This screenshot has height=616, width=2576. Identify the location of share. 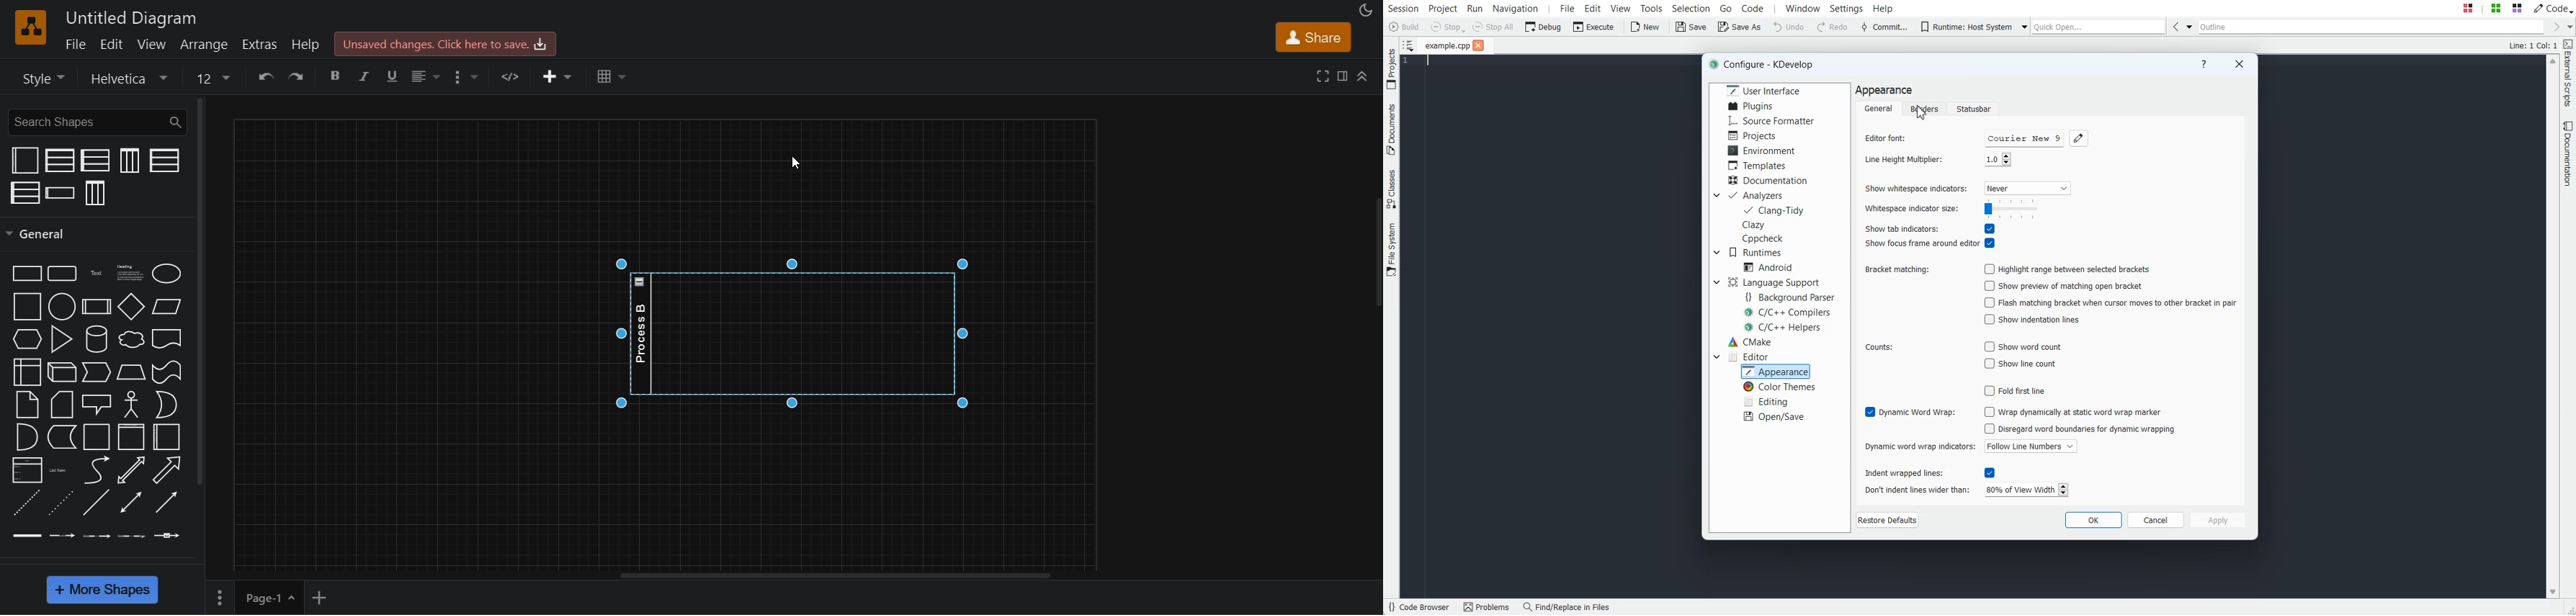
(1314, 37).